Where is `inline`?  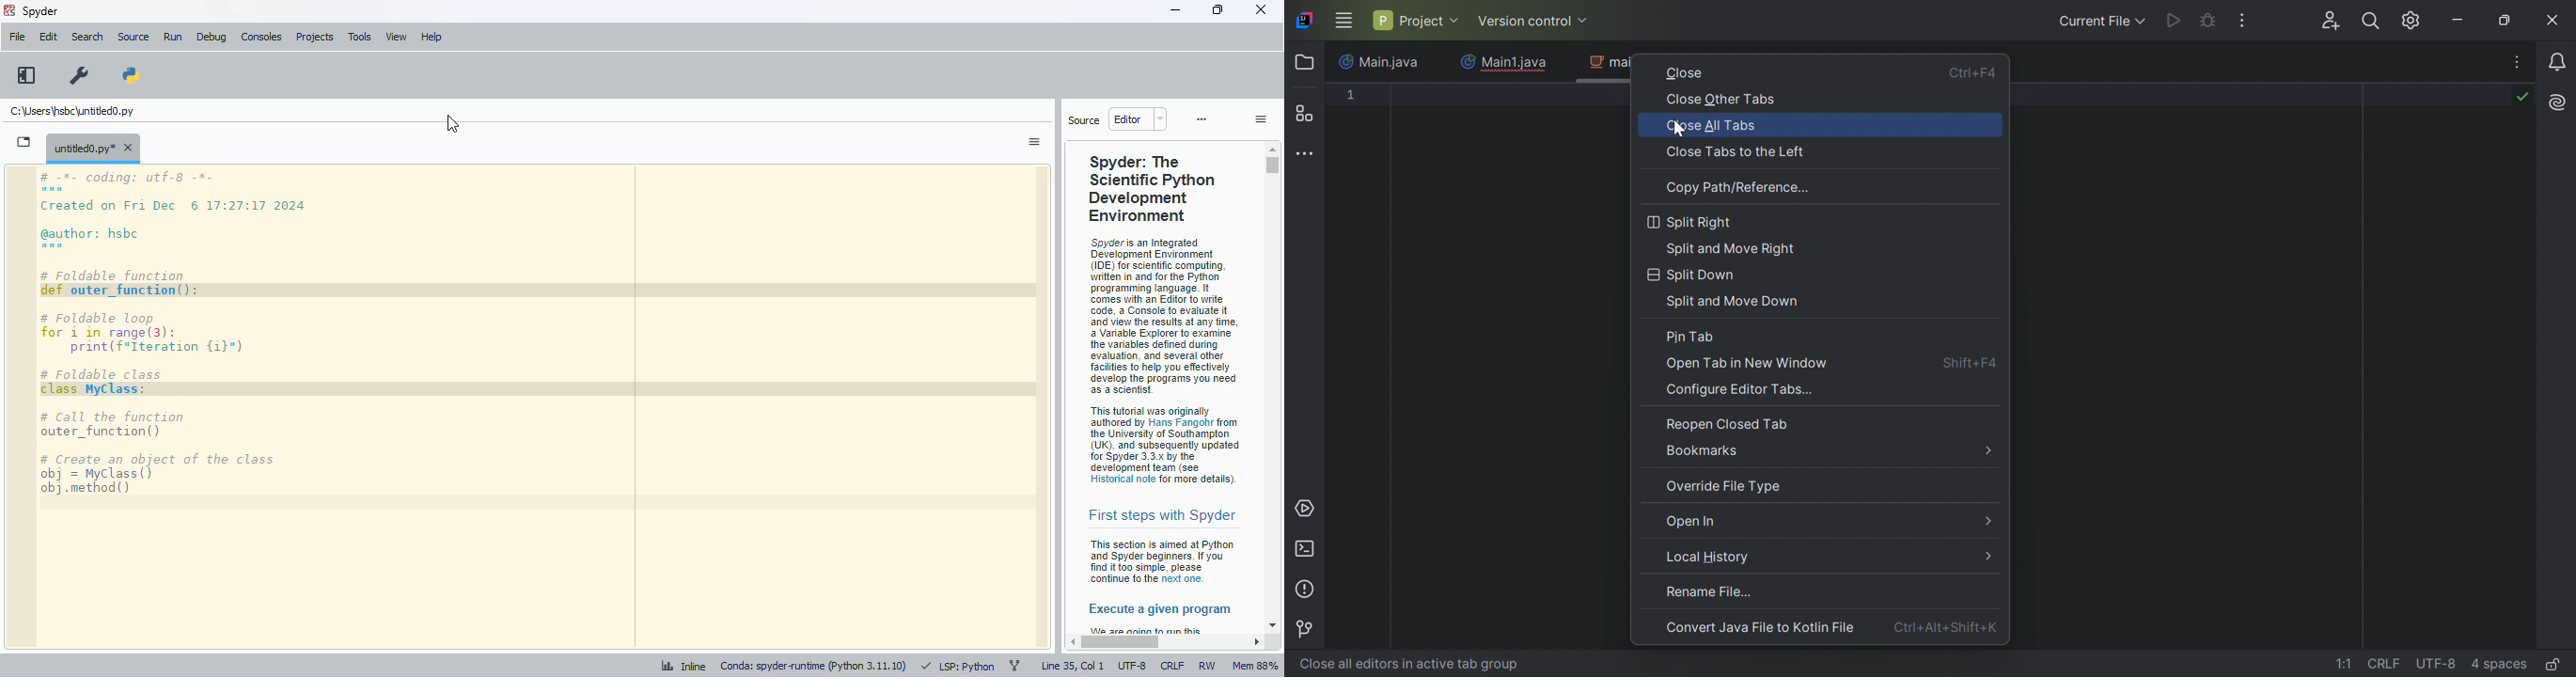
inline is located at coordinates (683, 666).